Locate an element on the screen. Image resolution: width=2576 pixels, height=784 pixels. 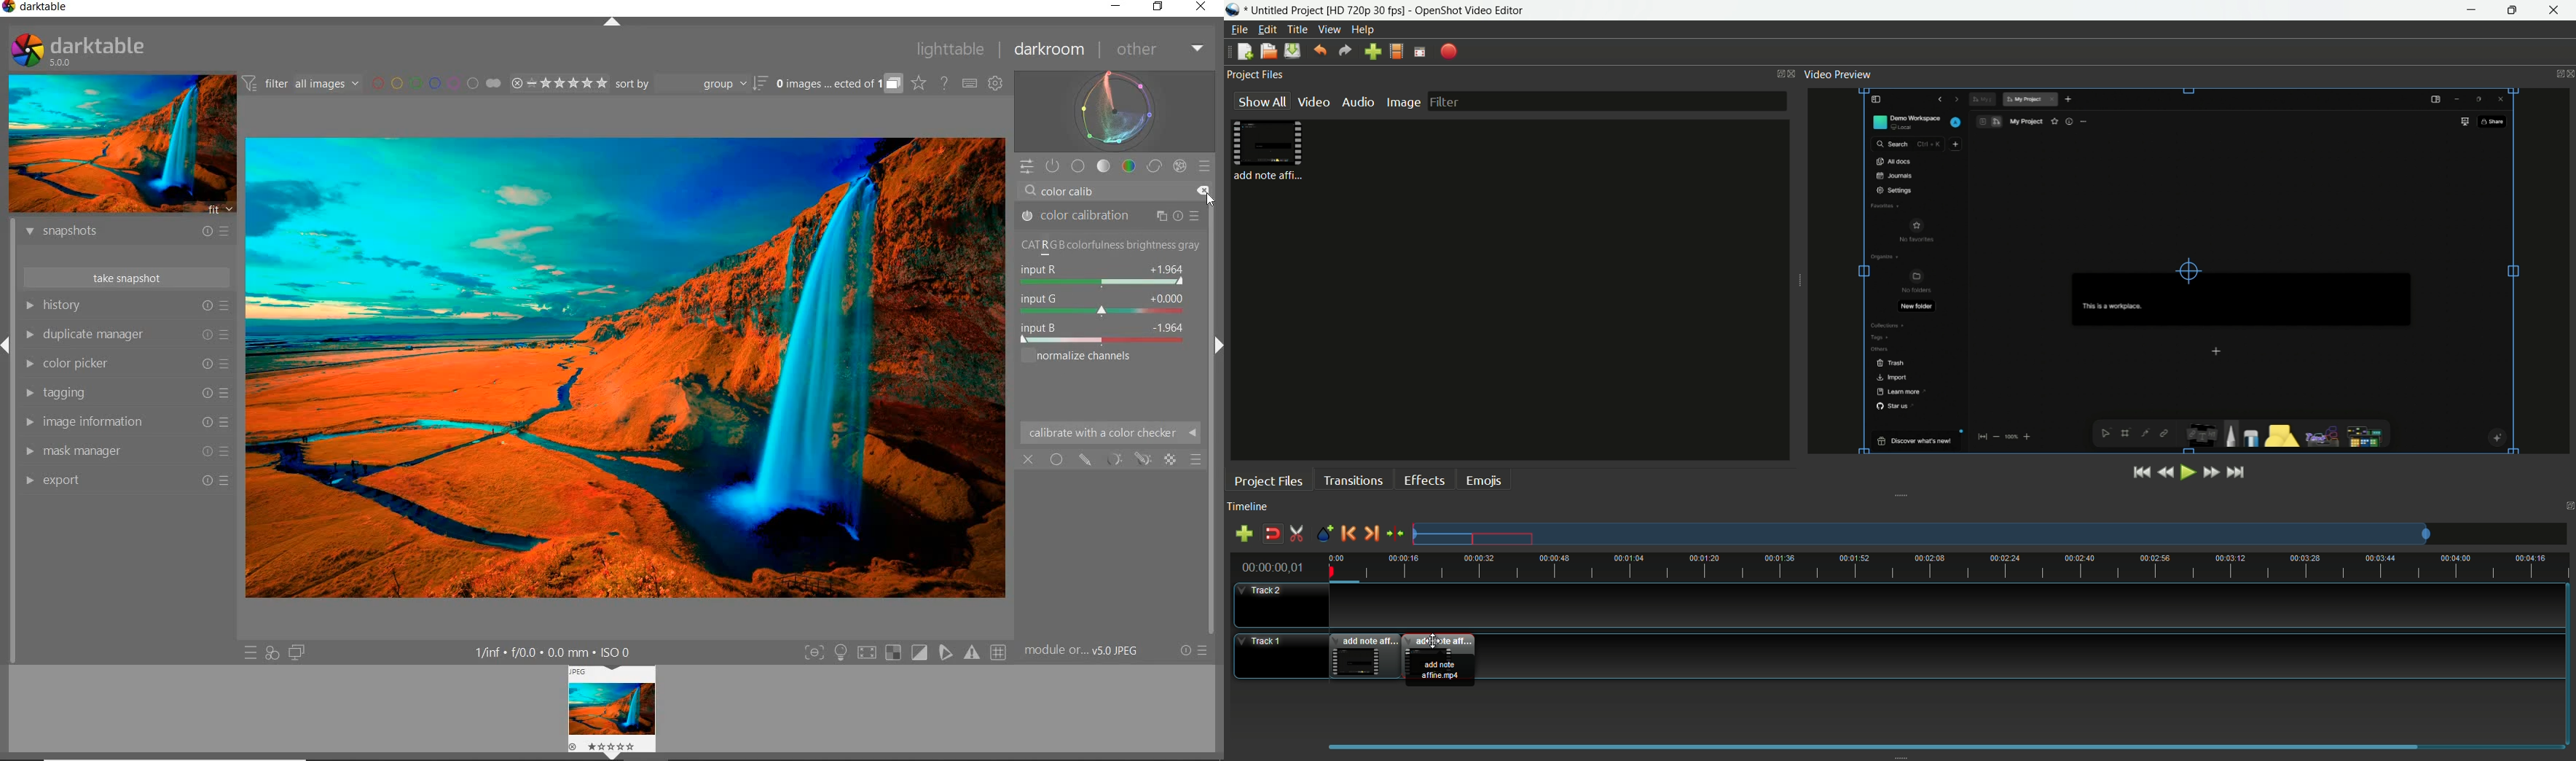
create marker is located at coordinates (1325, 534).